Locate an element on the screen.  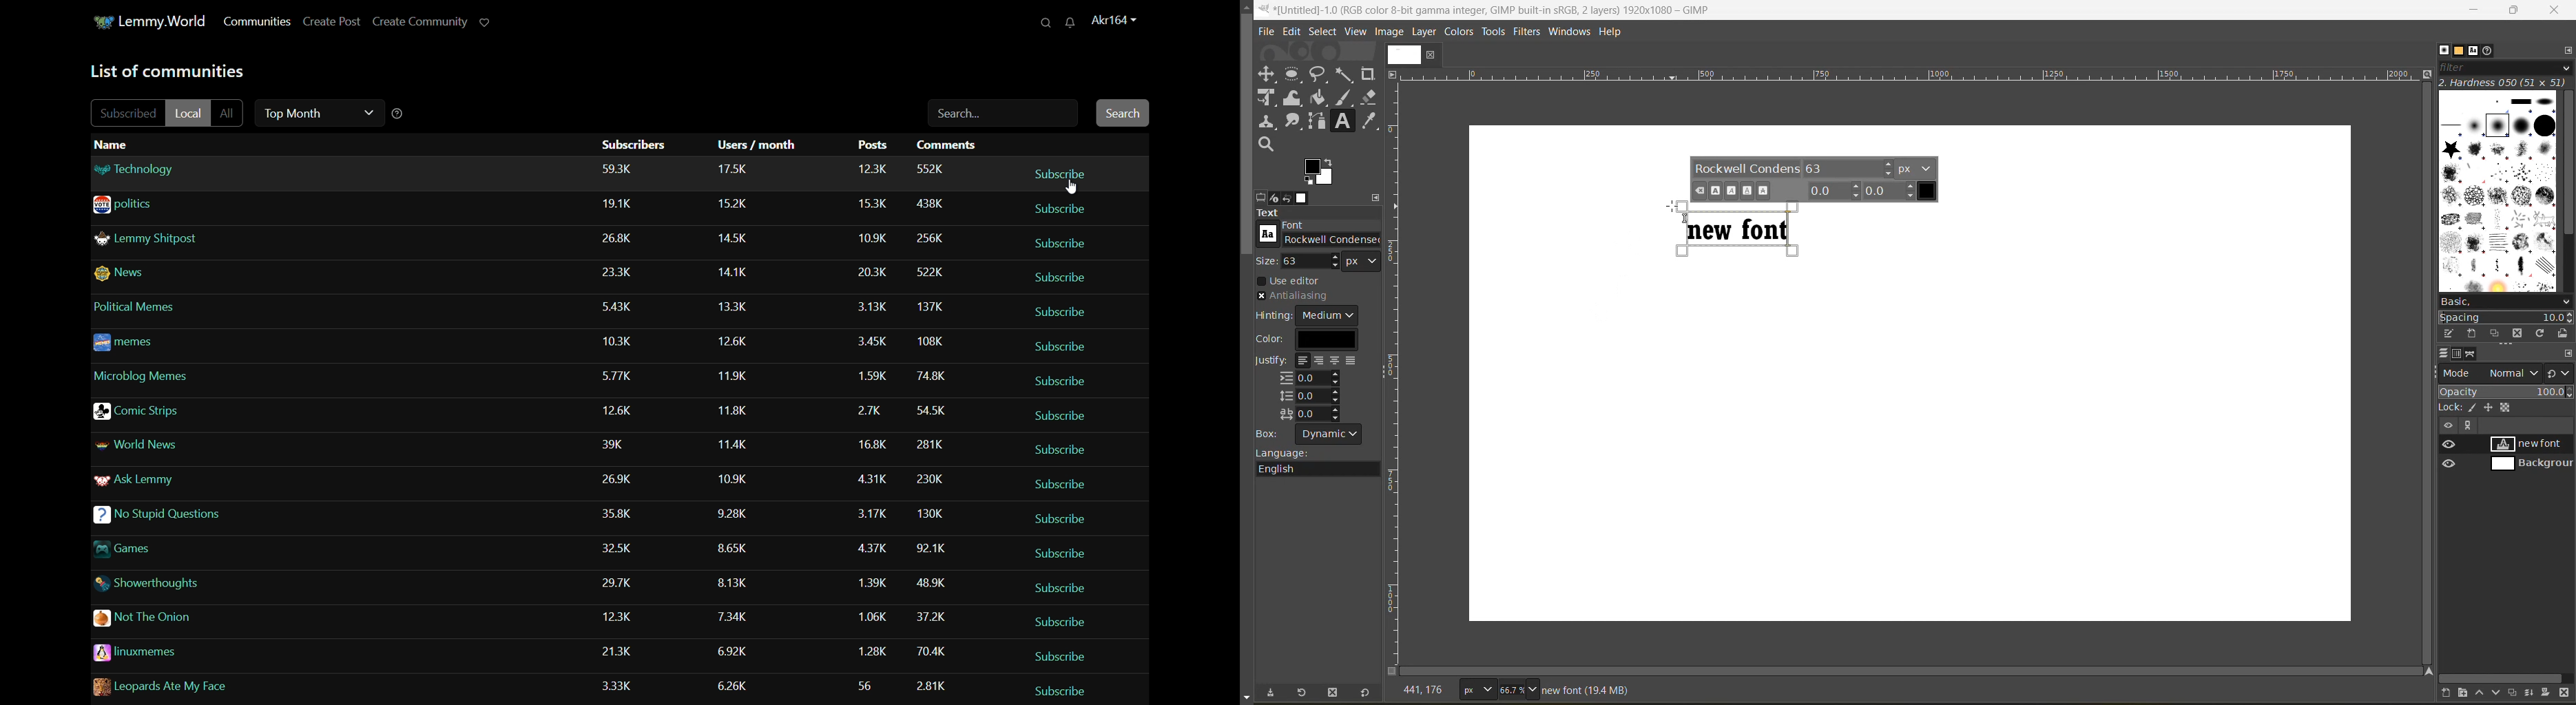
refresh brushes is located at coordinates (2539, 334).